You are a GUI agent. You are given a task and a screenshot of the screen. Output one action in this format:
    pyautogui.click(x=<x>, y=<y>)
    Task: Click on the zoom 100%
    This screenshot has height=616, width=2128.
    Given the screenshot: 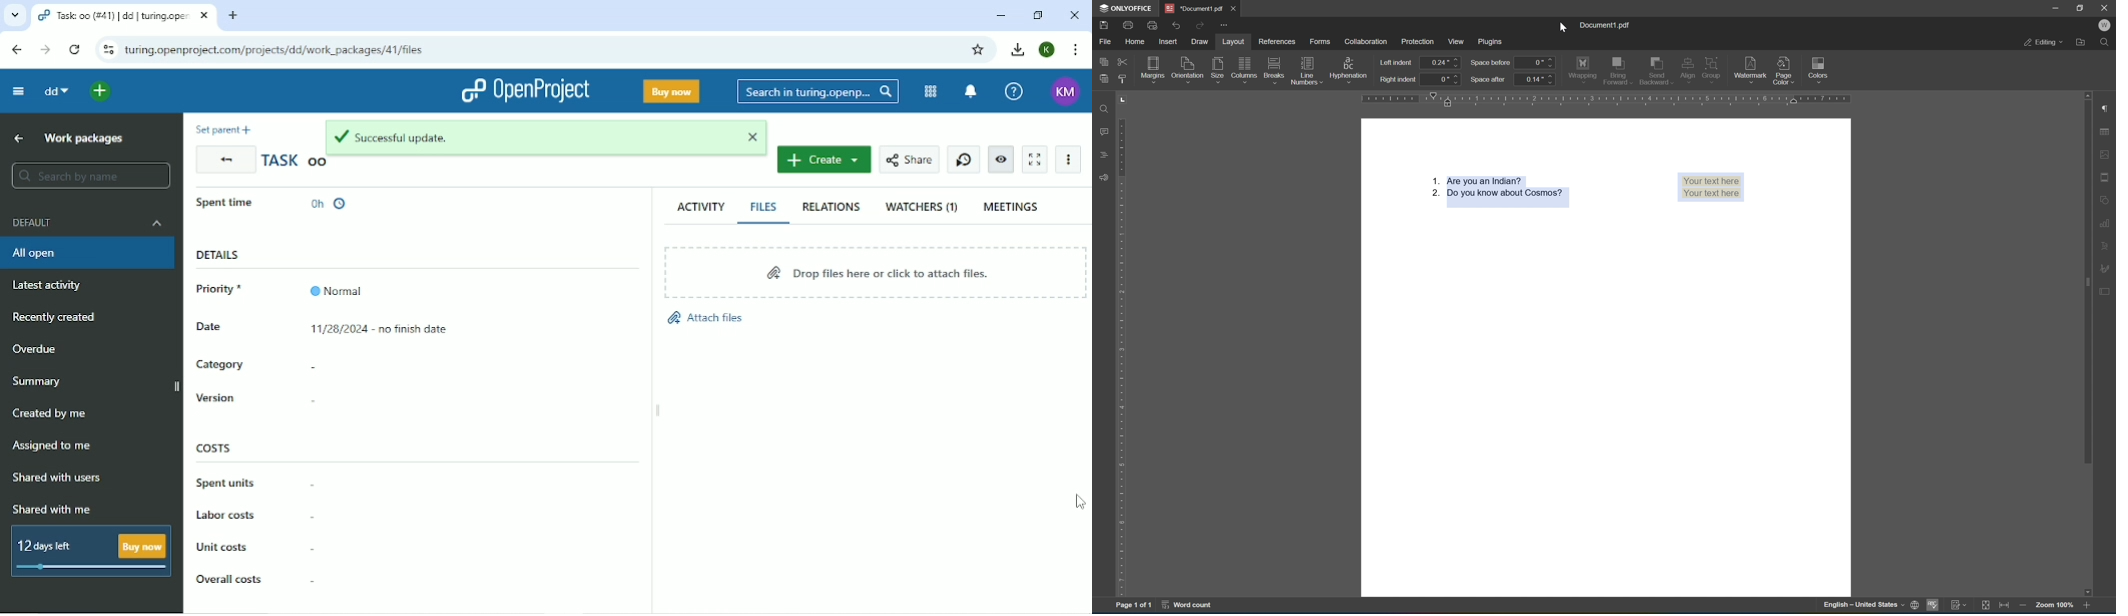 What is the action you would take?
    pyautogui.click(x=2055, y=606)
    